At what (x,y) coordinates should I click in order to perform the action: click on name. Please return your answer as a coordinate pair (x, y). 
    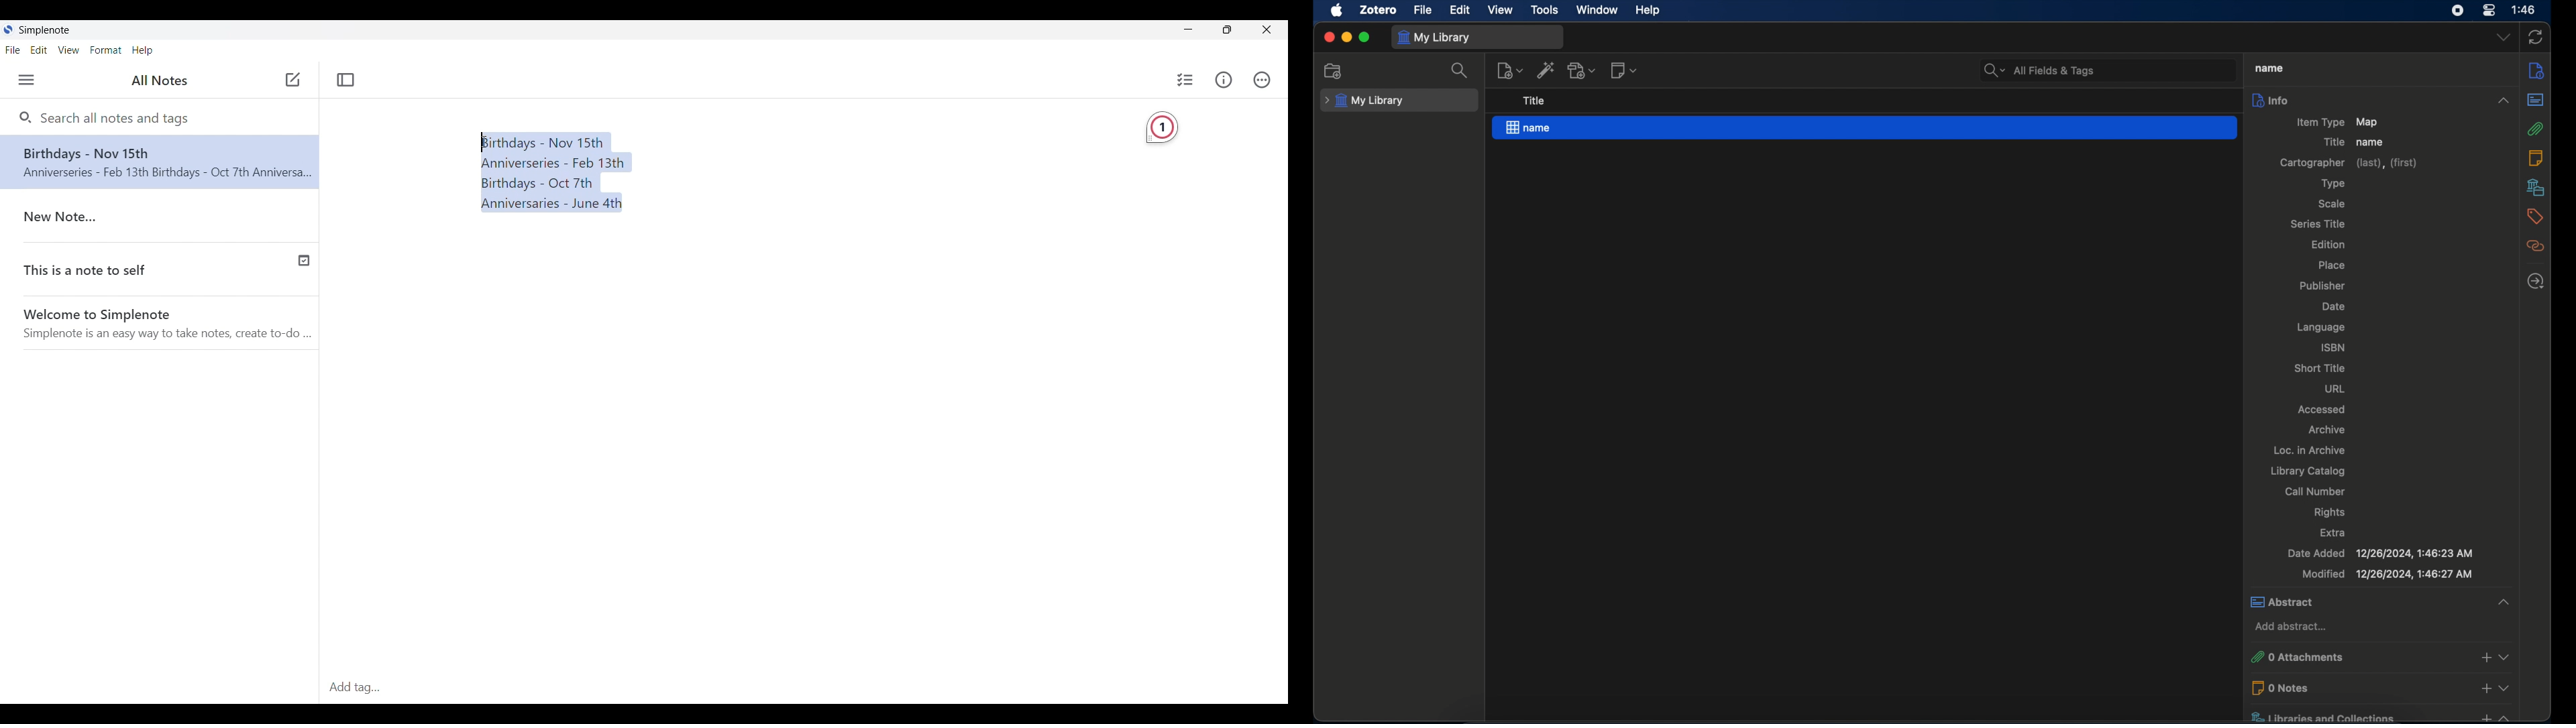
    Looking at the image, I should click on (1865, 128).